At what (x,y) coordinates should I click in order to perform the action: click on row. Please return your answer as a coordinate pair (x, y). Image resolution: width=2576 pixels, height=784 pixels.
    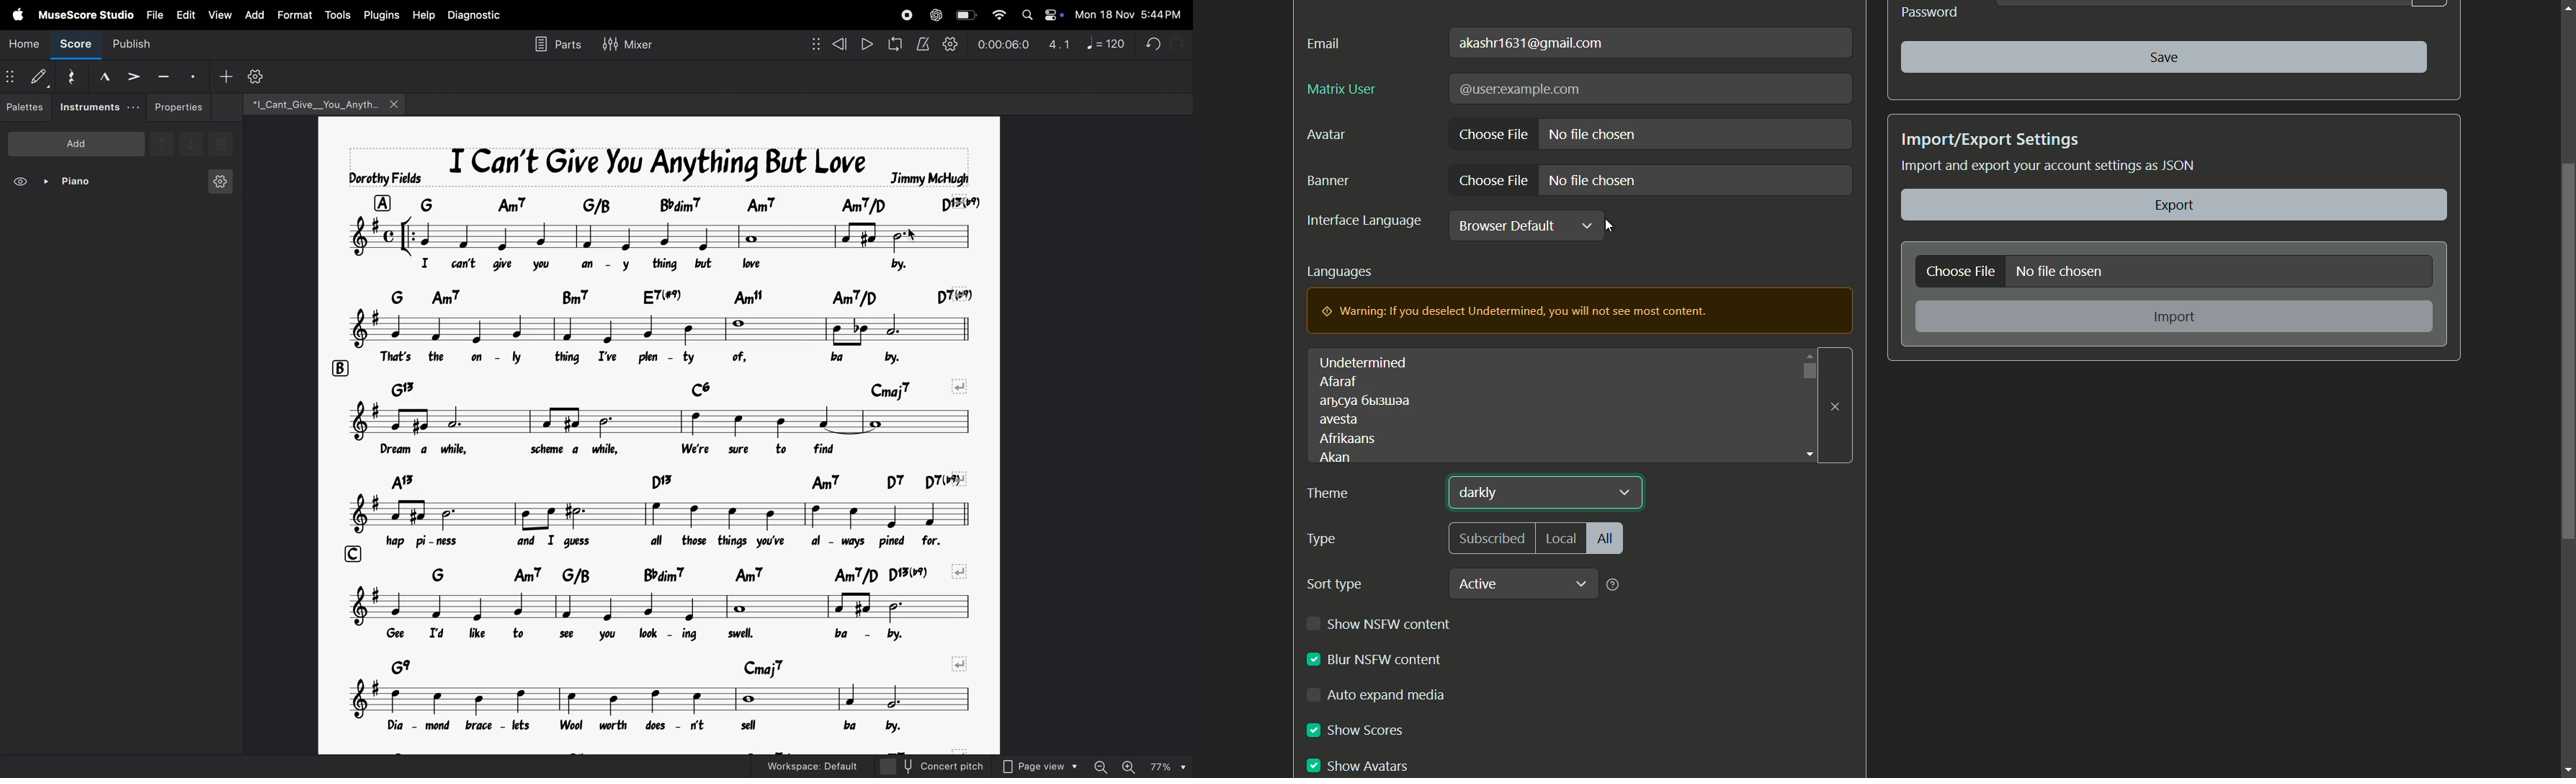
    Looking at the image, I should click on (396, 297).